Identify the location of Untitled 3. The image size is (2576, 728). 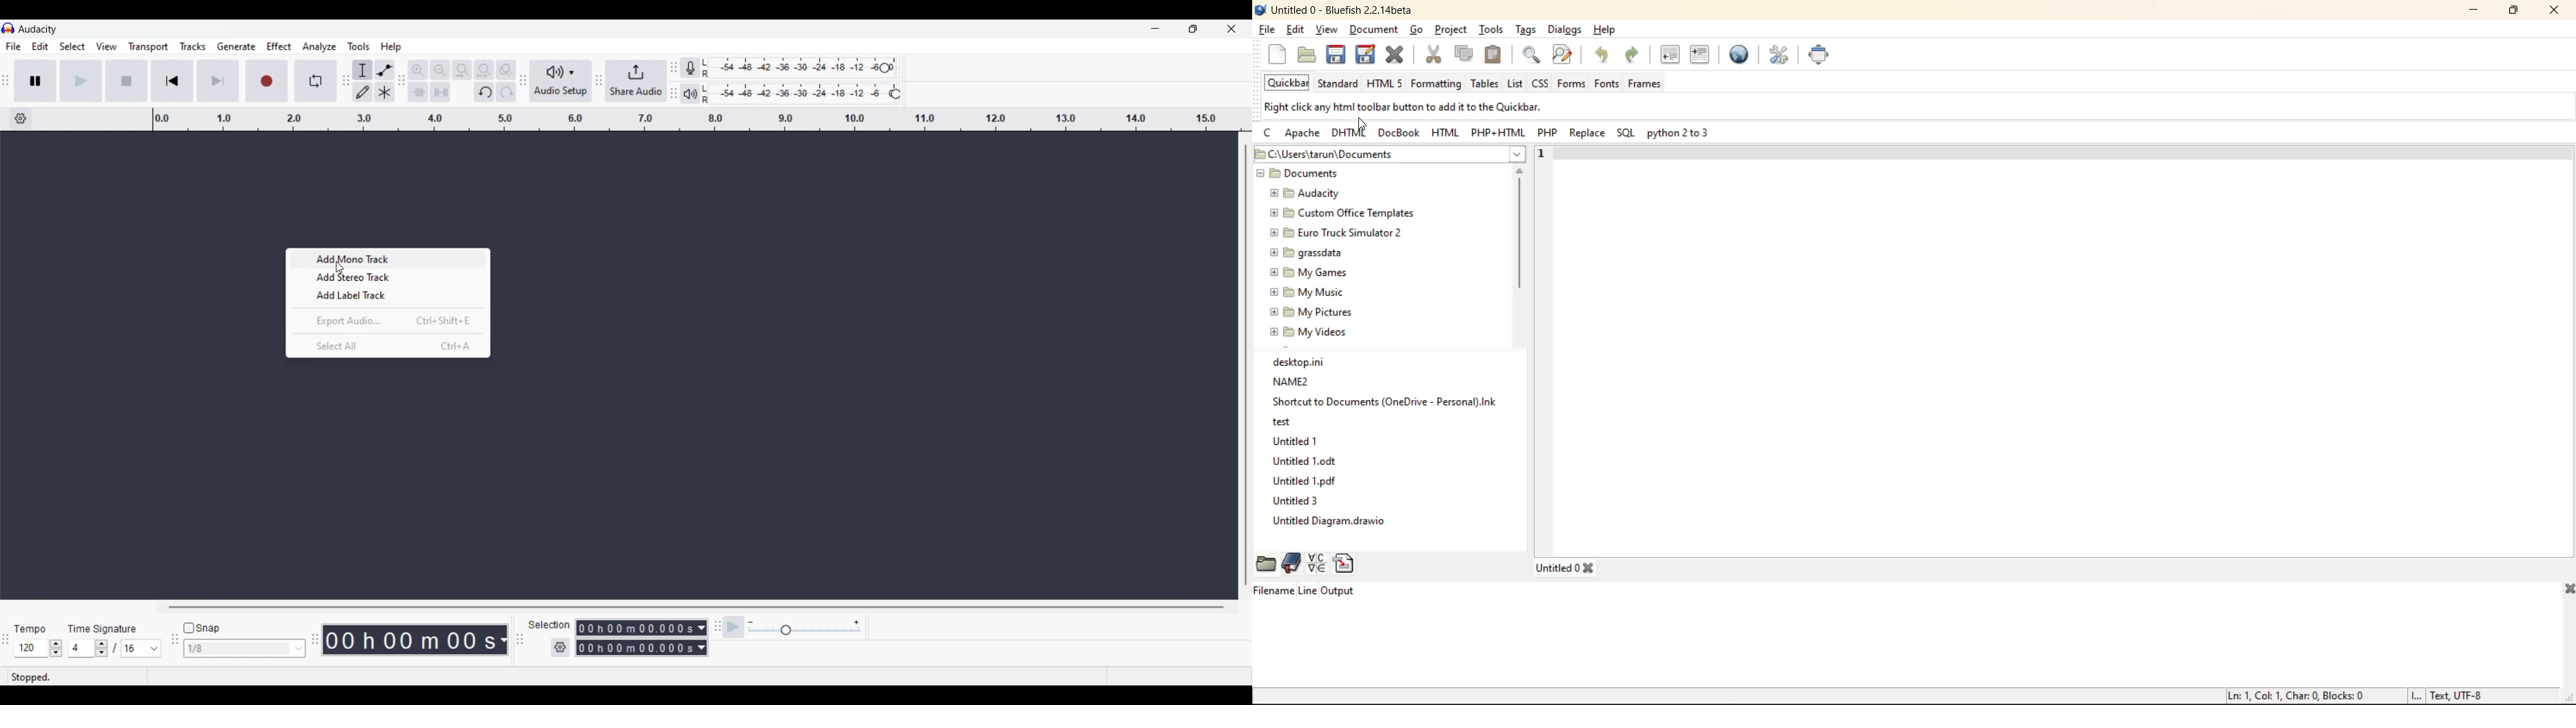
(1297, 502).